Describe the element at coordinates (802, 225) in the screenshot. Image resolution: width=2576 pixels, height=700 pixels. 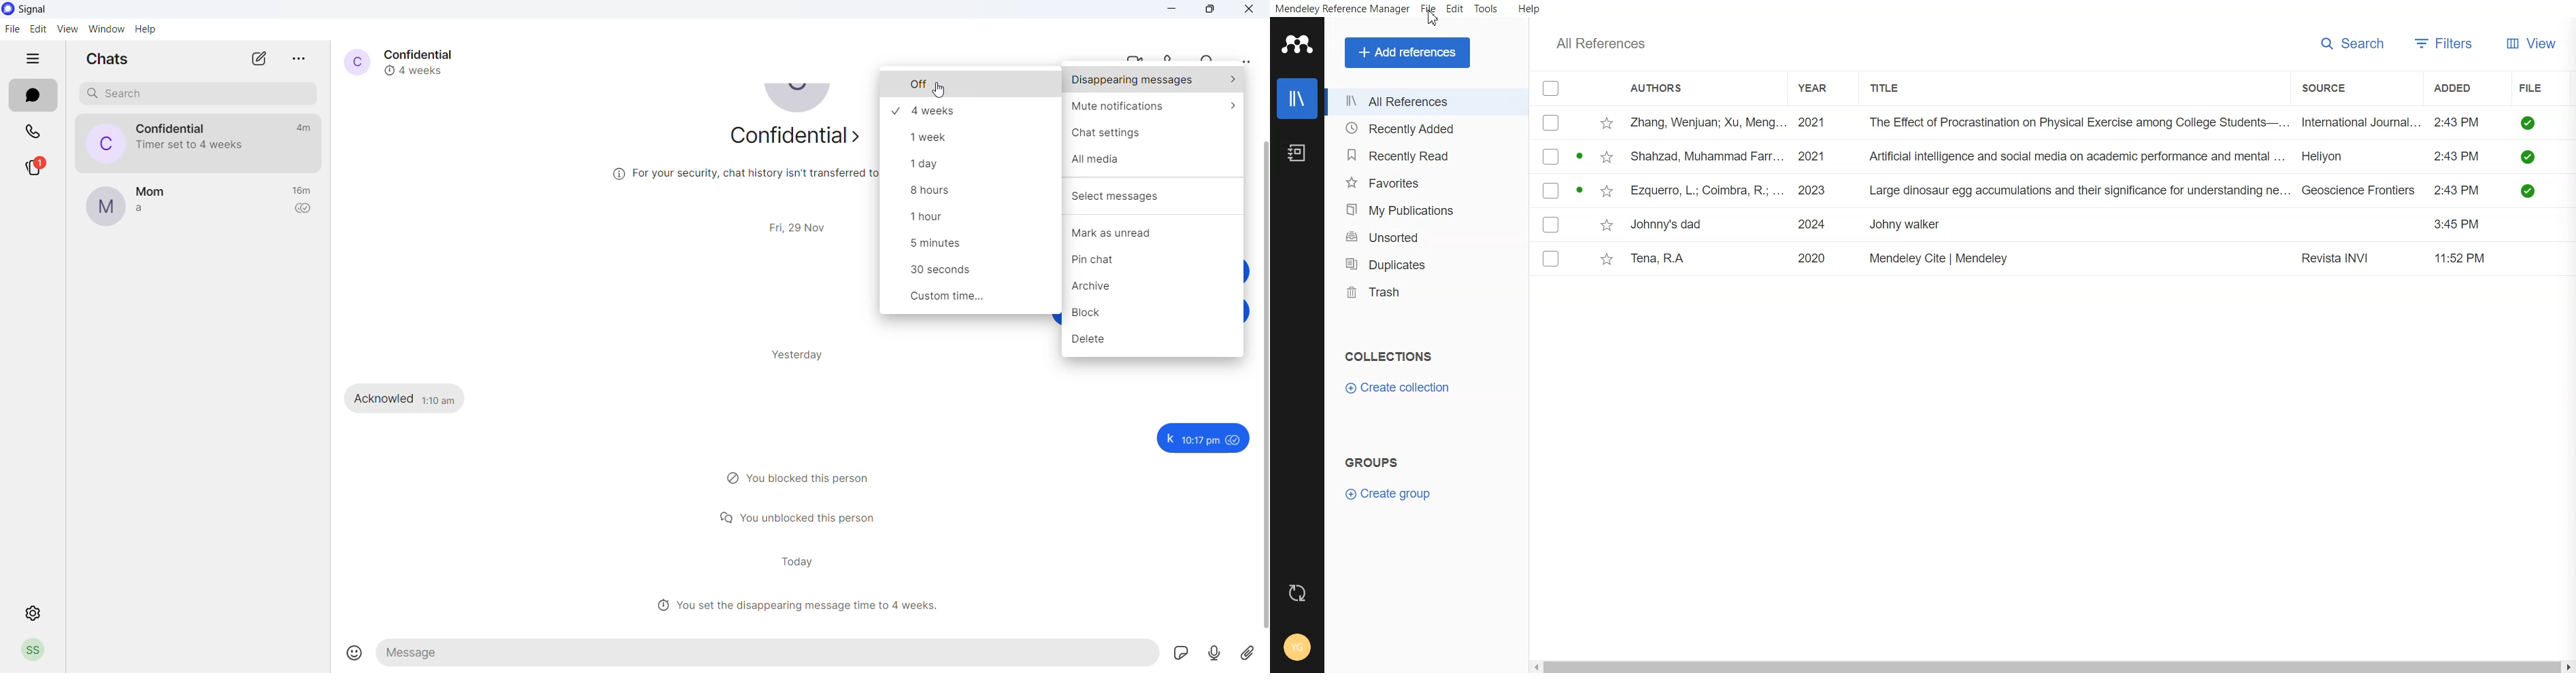
I see `date heading` at that location.